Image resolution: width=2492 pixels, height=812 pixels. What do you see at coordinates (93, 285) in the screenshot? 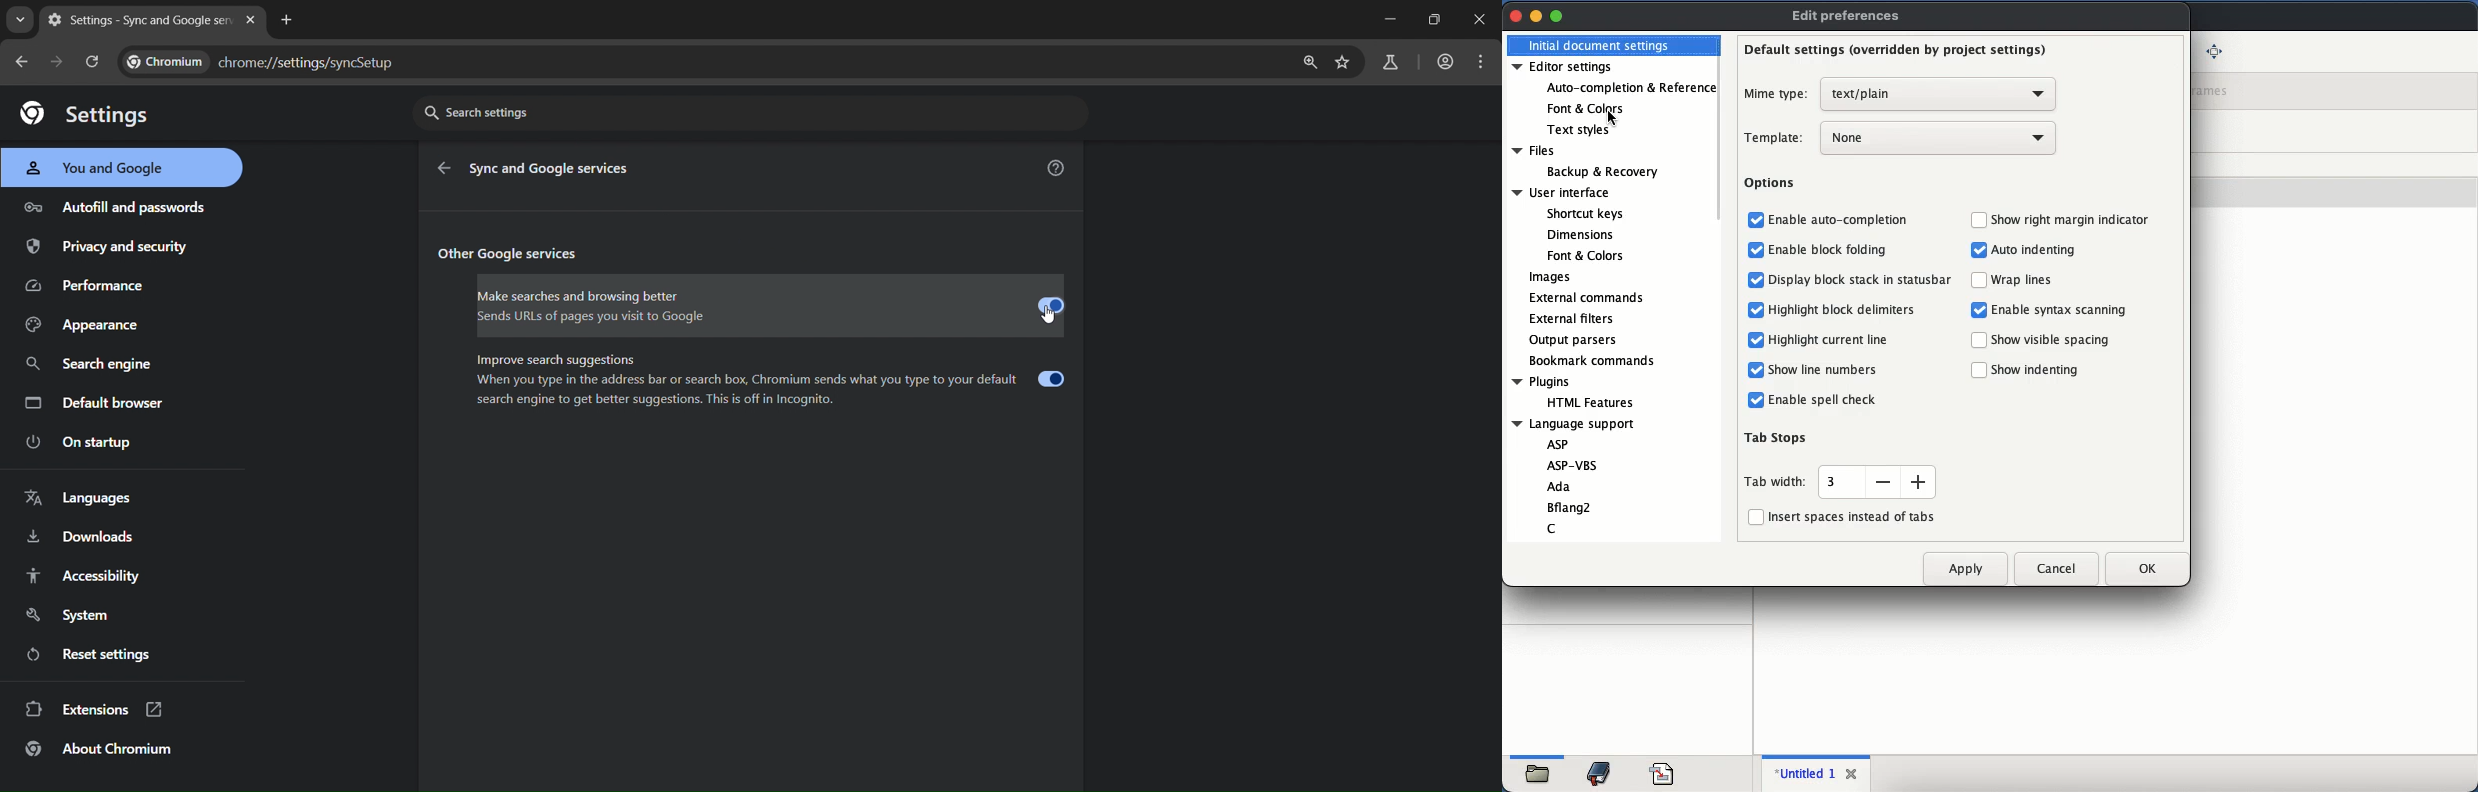
I see `performance` at bounding box center [93, 285].